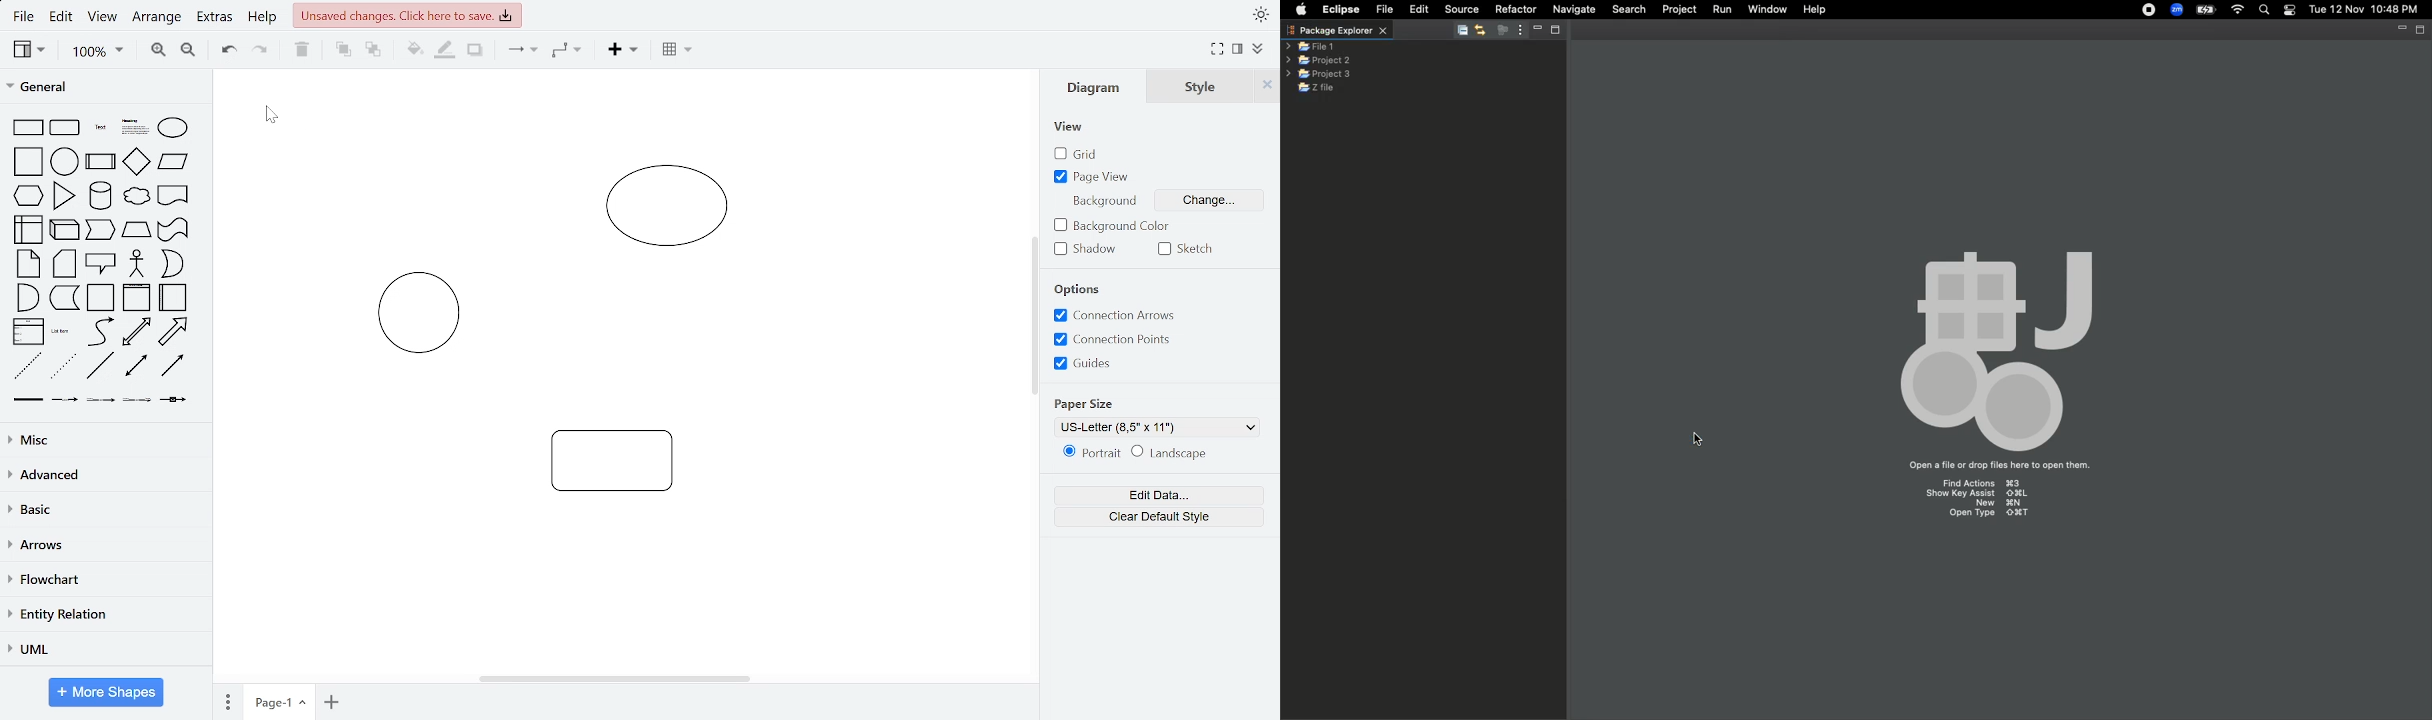 The width and height of the screenshot is (2436, 728). Describe the element at coordinates (27, 162) in the screenshot. I see `square` at that location.